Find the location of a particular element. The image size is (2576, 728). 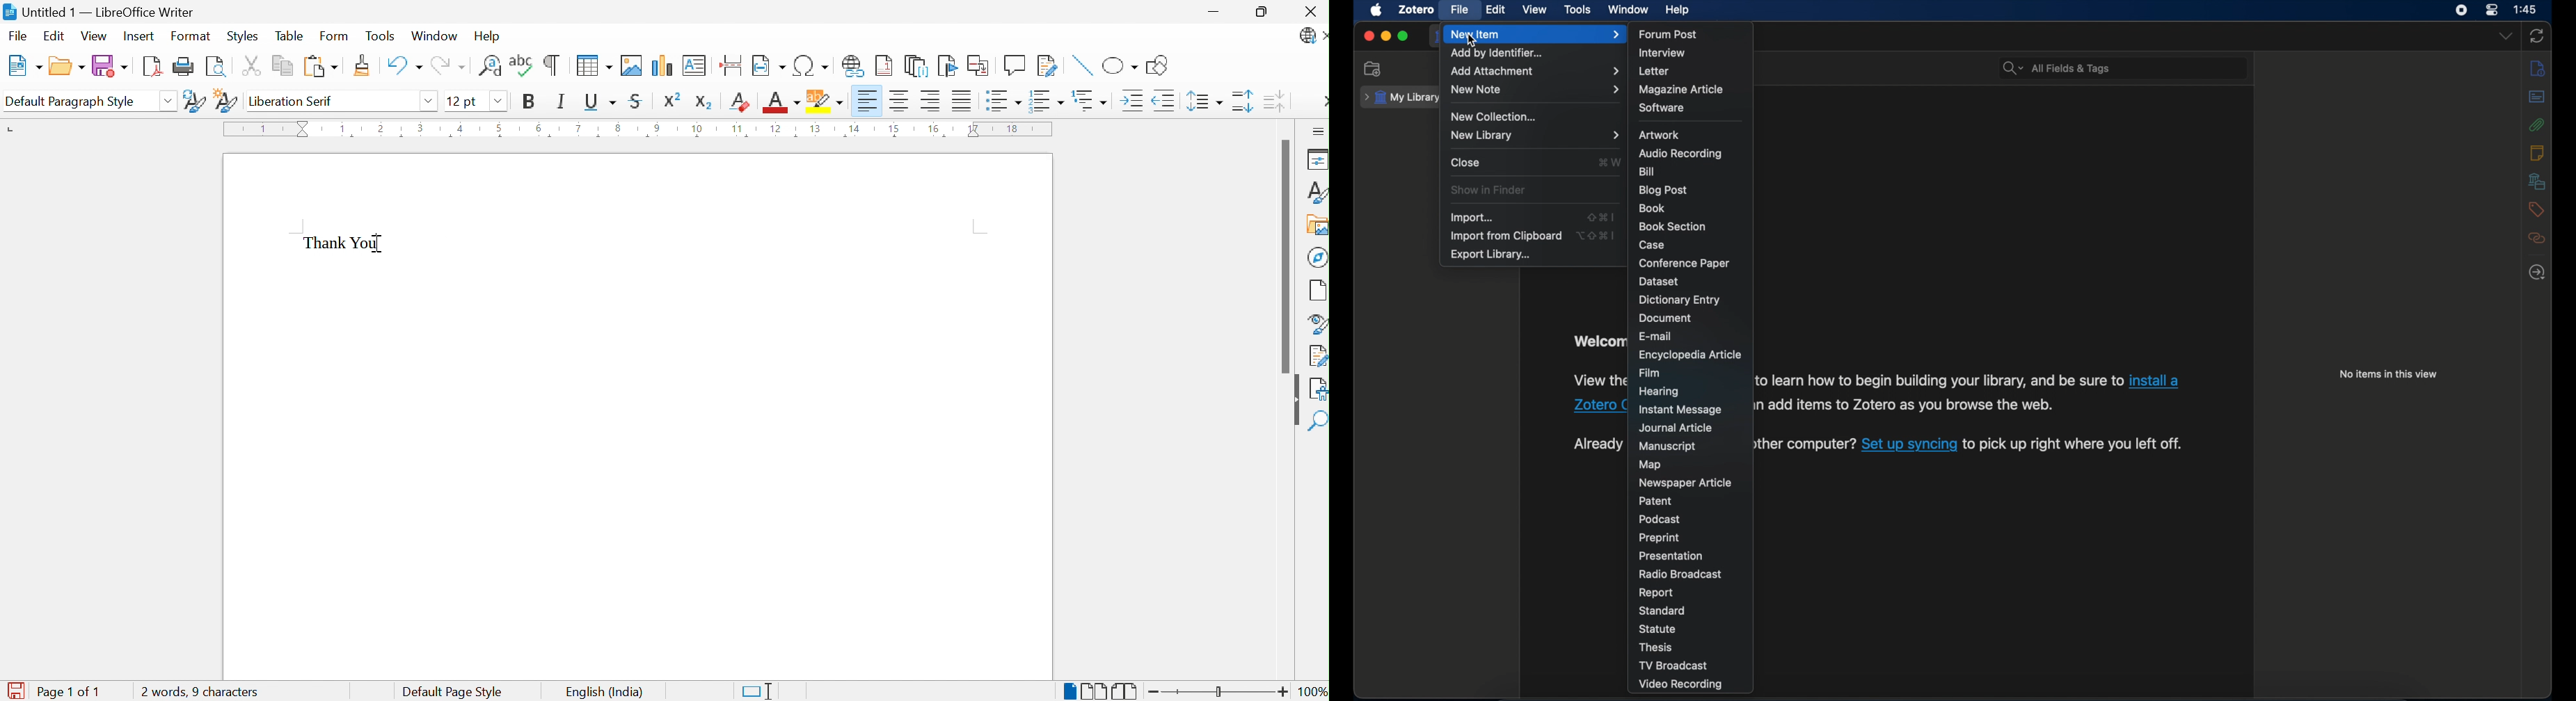

Drop Down is located at coordinates (431, 102).